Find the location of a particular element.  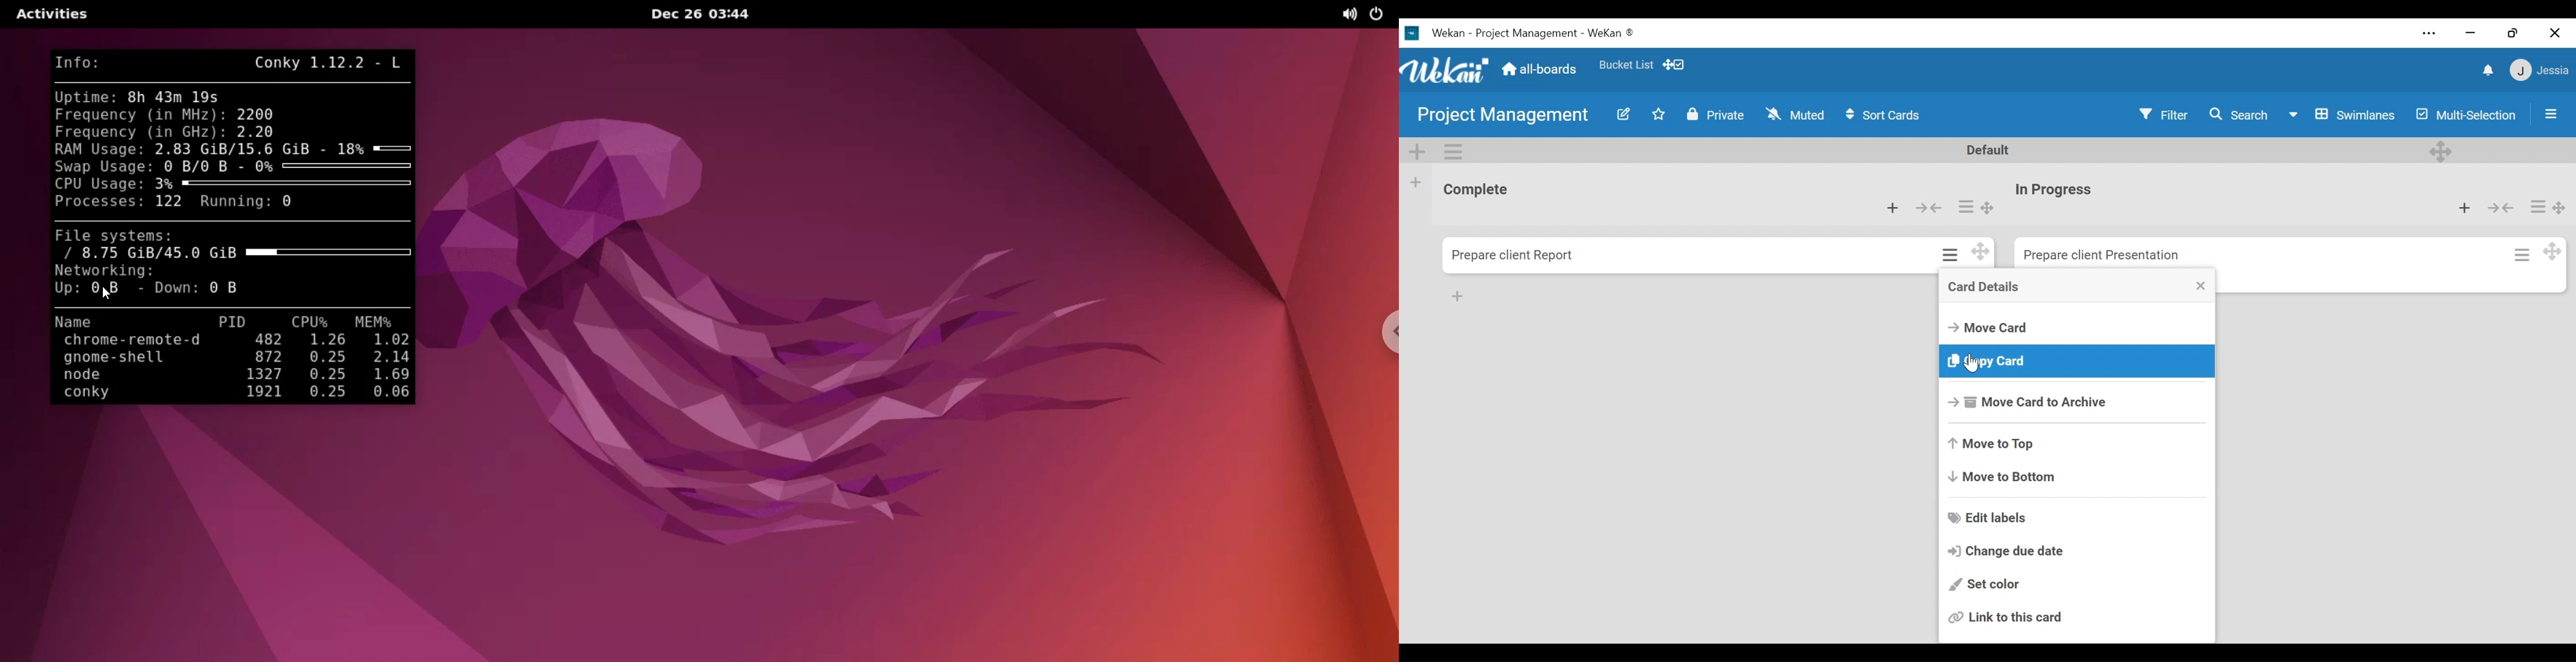

Cursor is located at coordinates (1972, 362).